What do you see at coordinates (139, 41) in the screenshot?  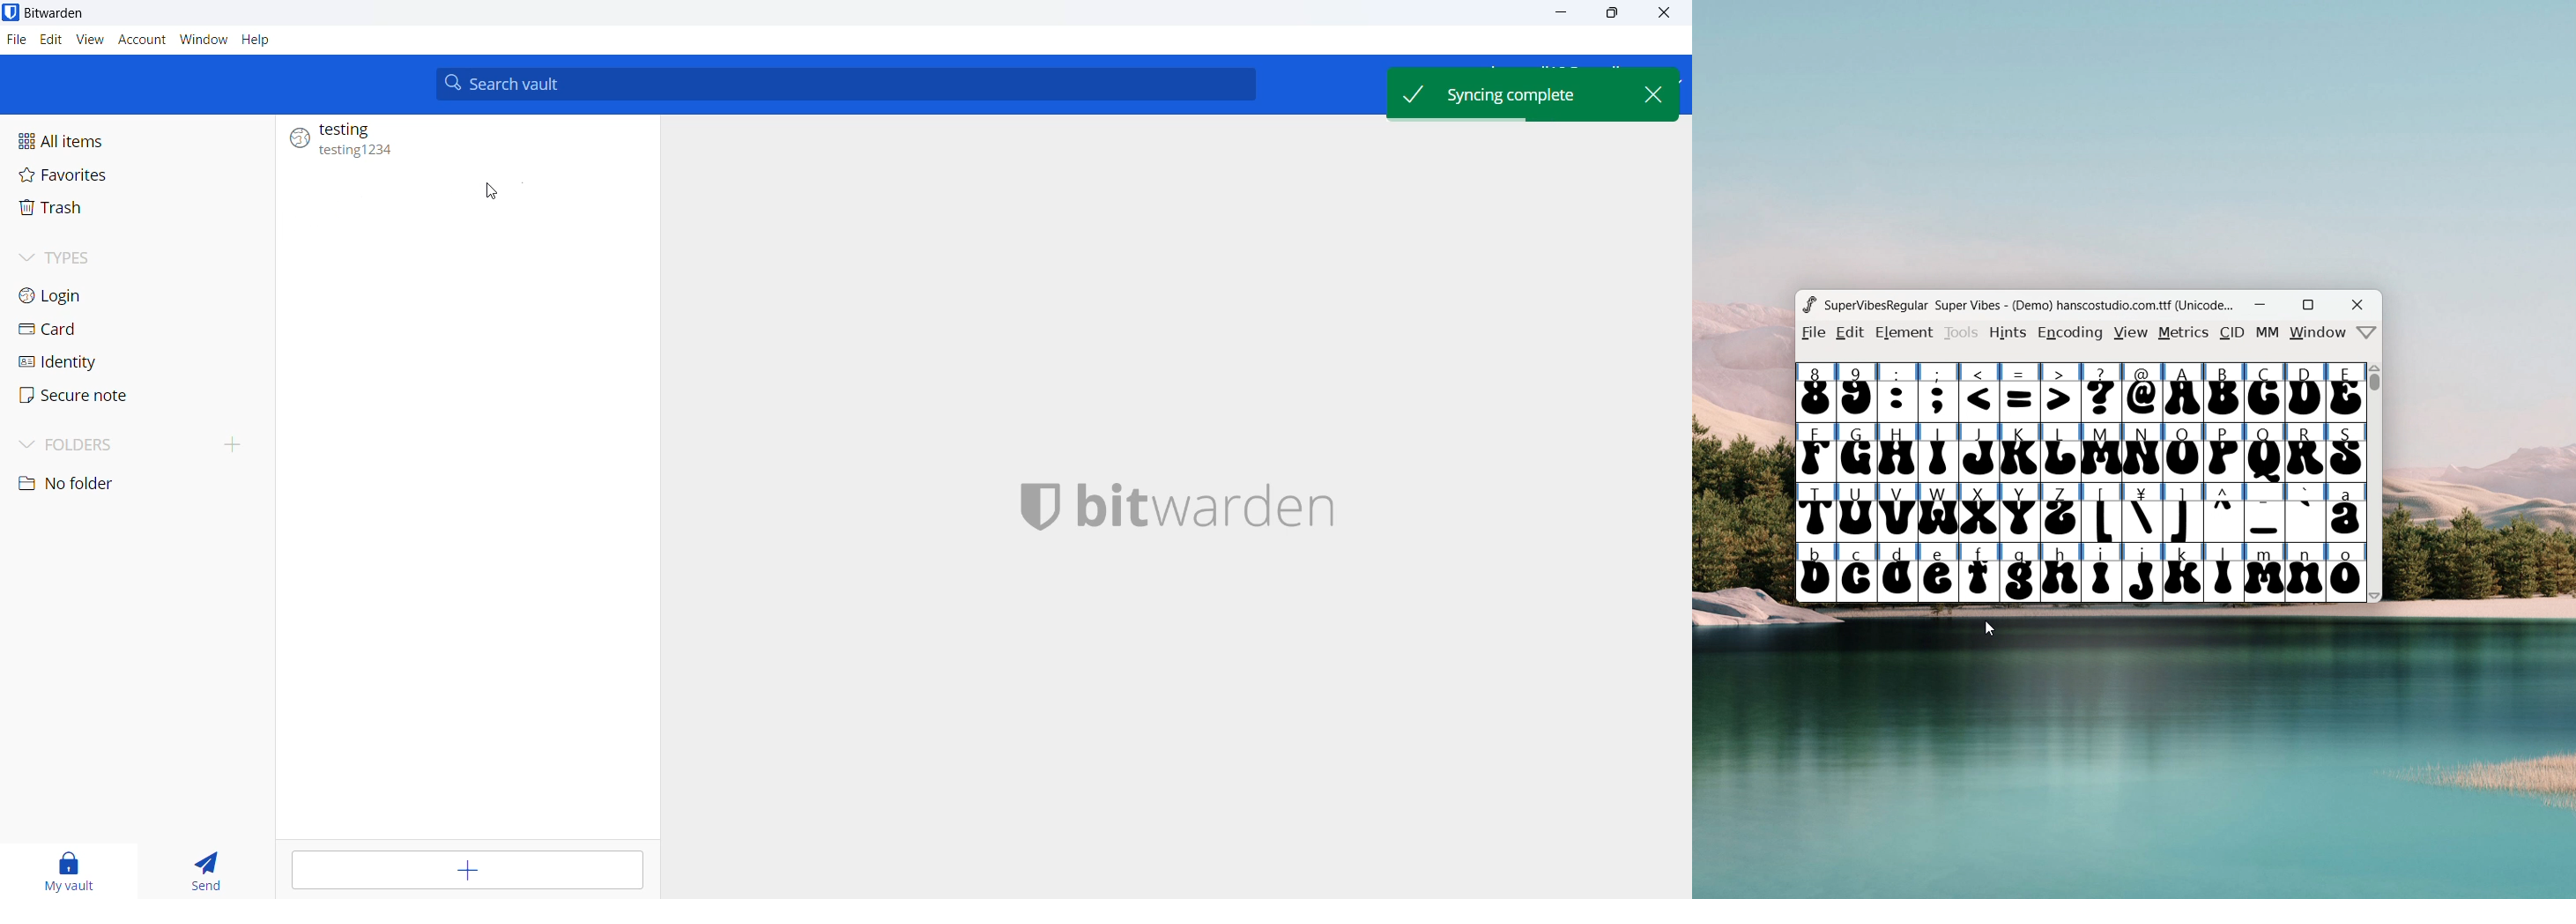 I see `account` at bounding box center [139, 41].